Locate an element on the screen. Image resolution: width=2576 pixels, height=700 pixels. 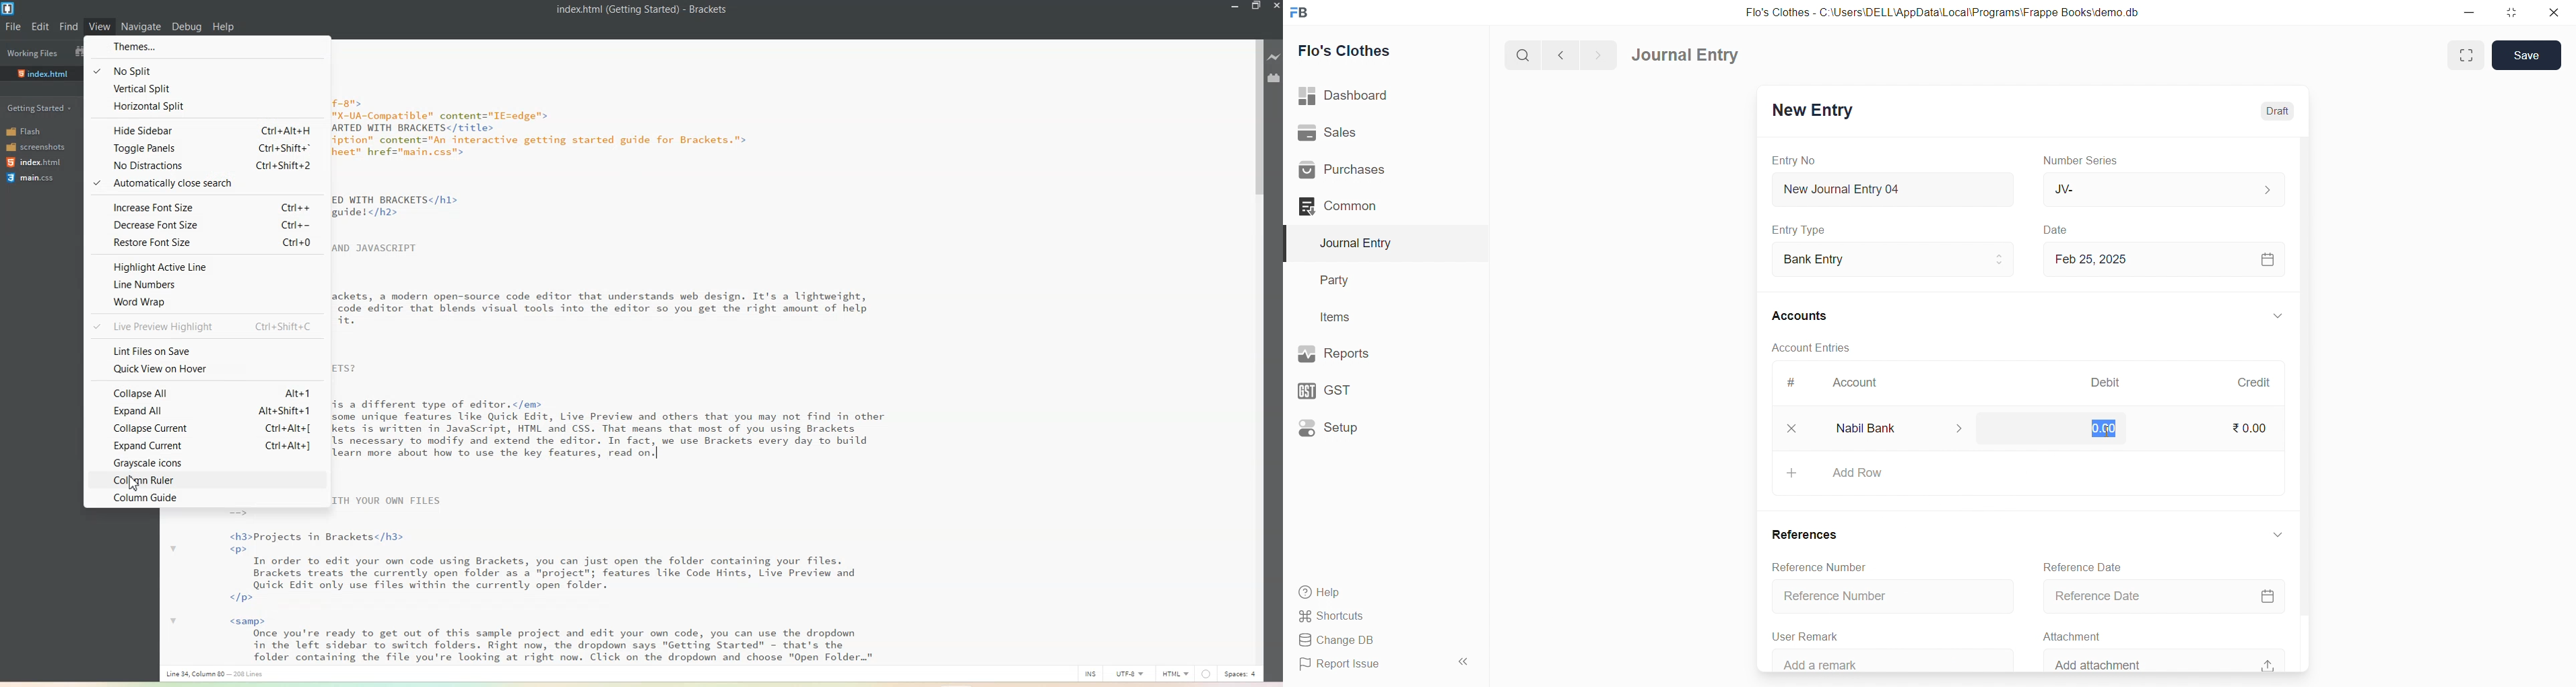
index.html is located at coordinates (37, 163).